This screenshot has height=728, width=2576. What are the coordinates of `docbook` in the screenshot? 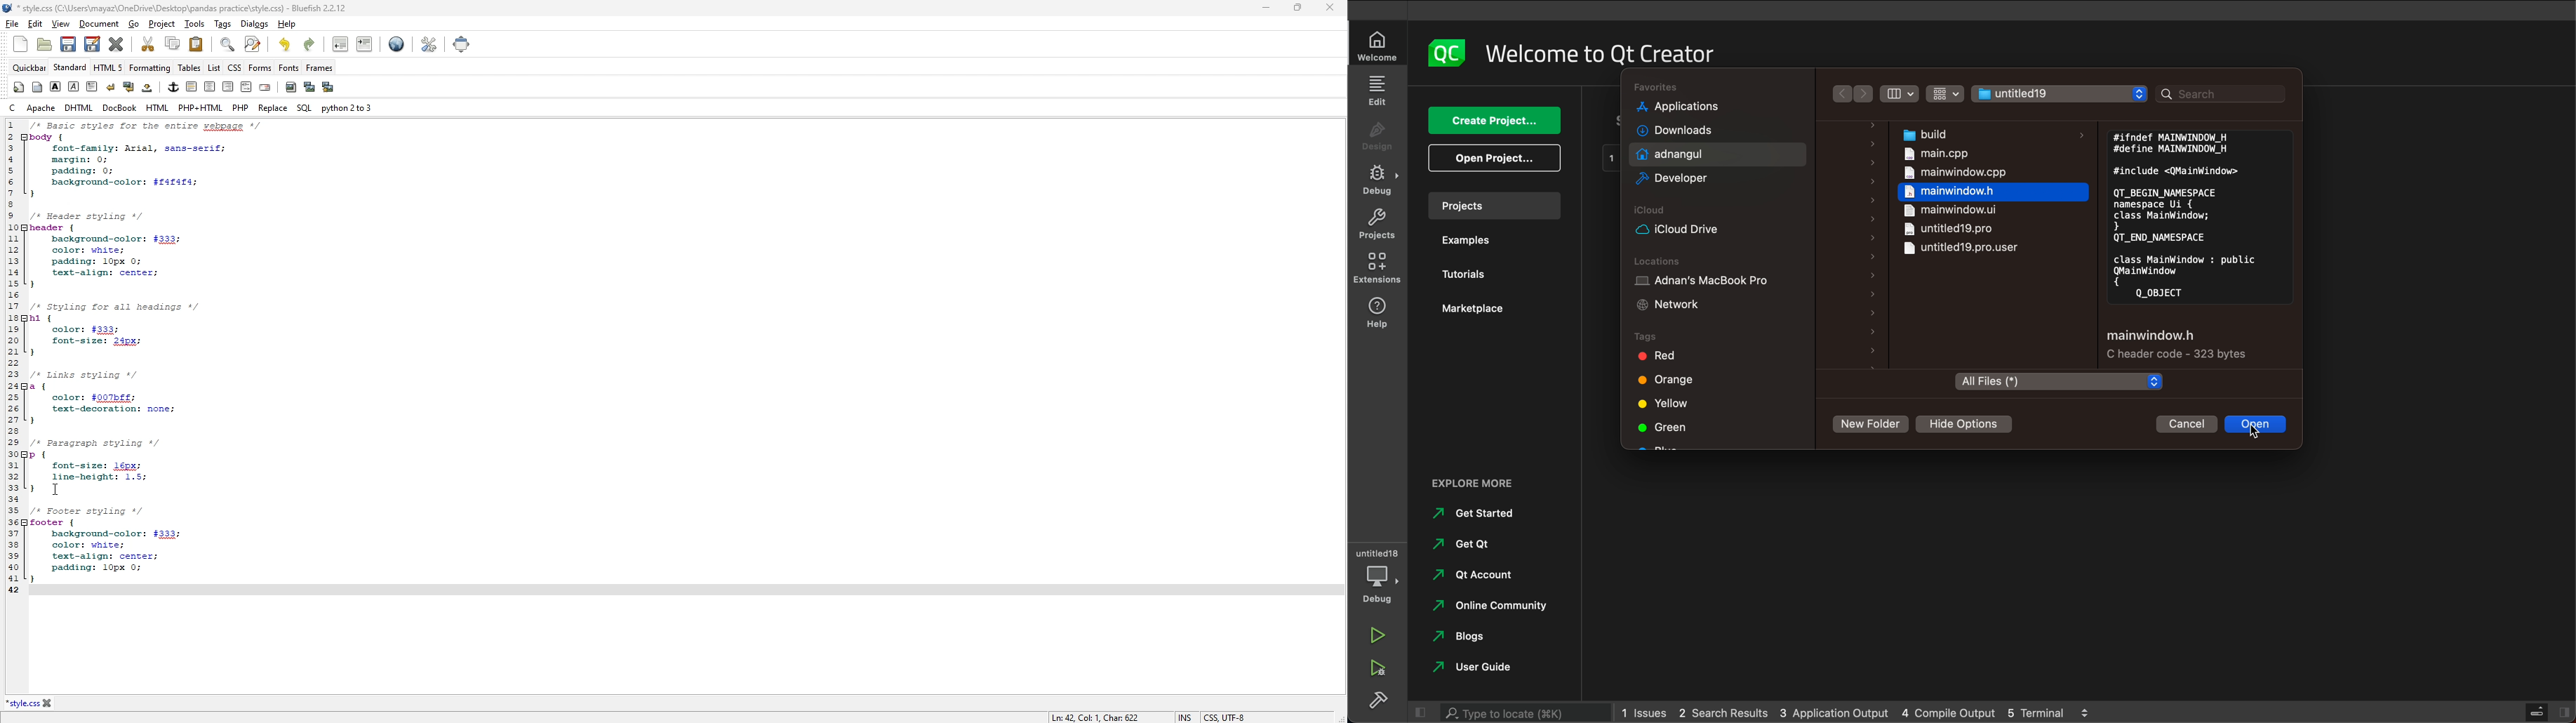 It's located at (121, 107).